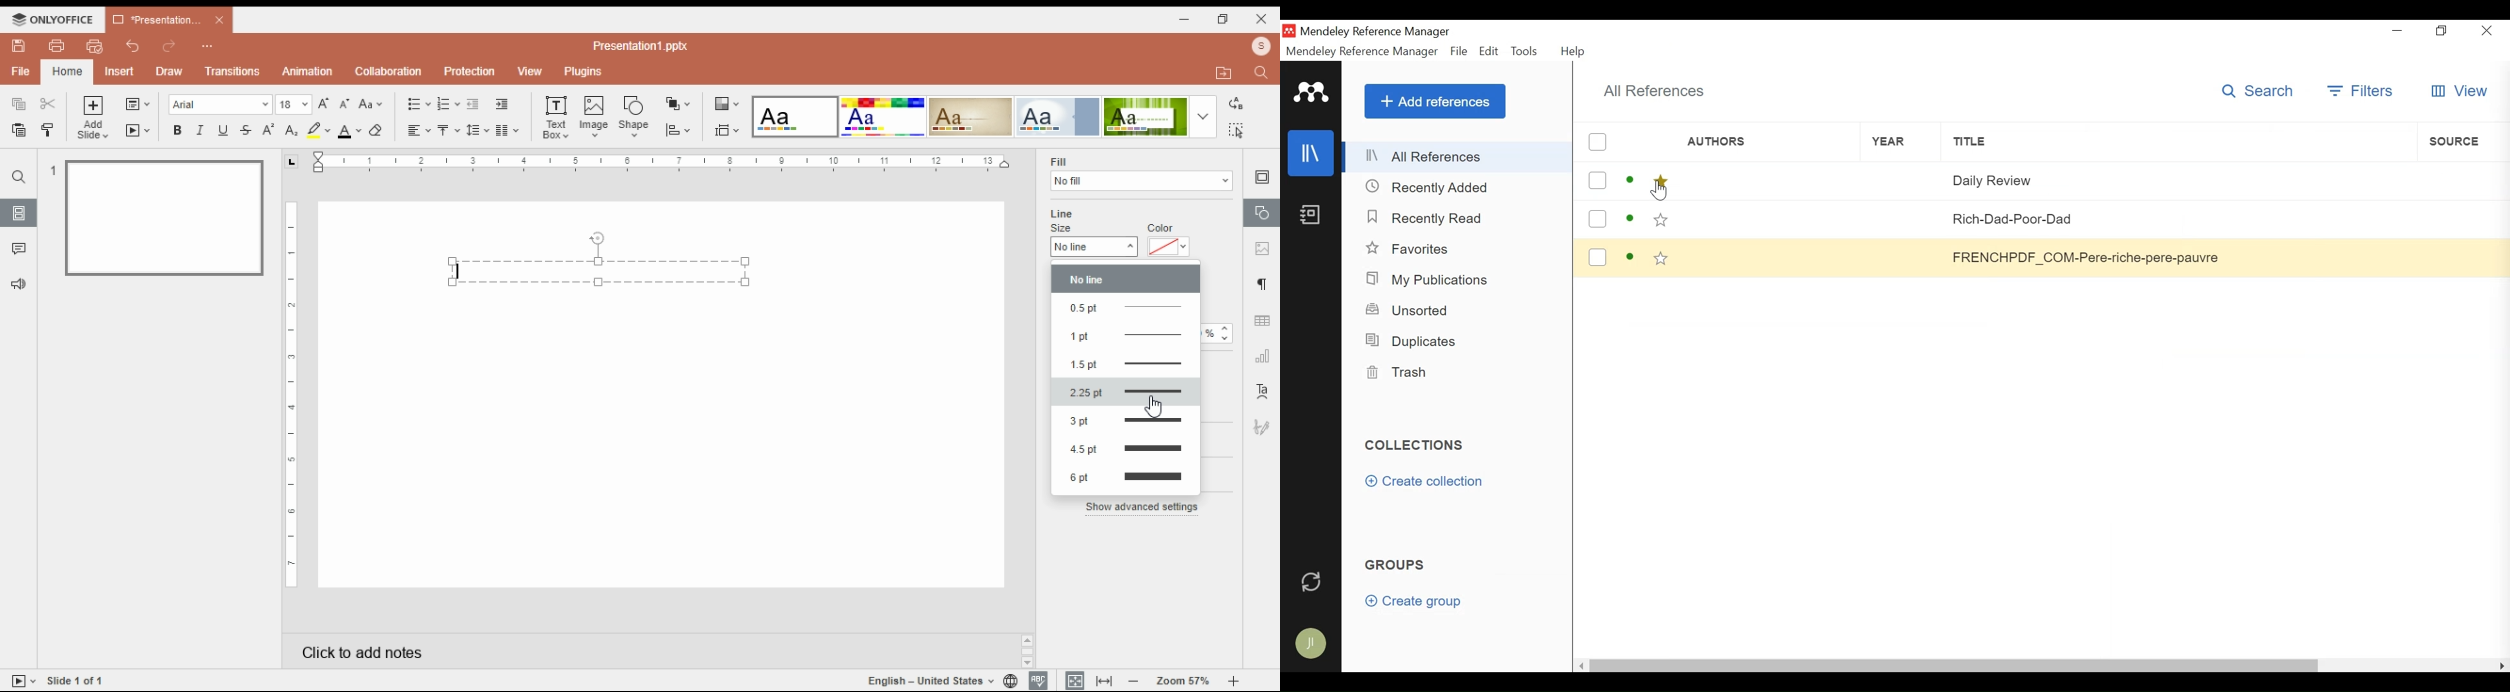  Describe the element at coordinates (448, 131) in the screenshot. I see `vertical alignment` at that location.